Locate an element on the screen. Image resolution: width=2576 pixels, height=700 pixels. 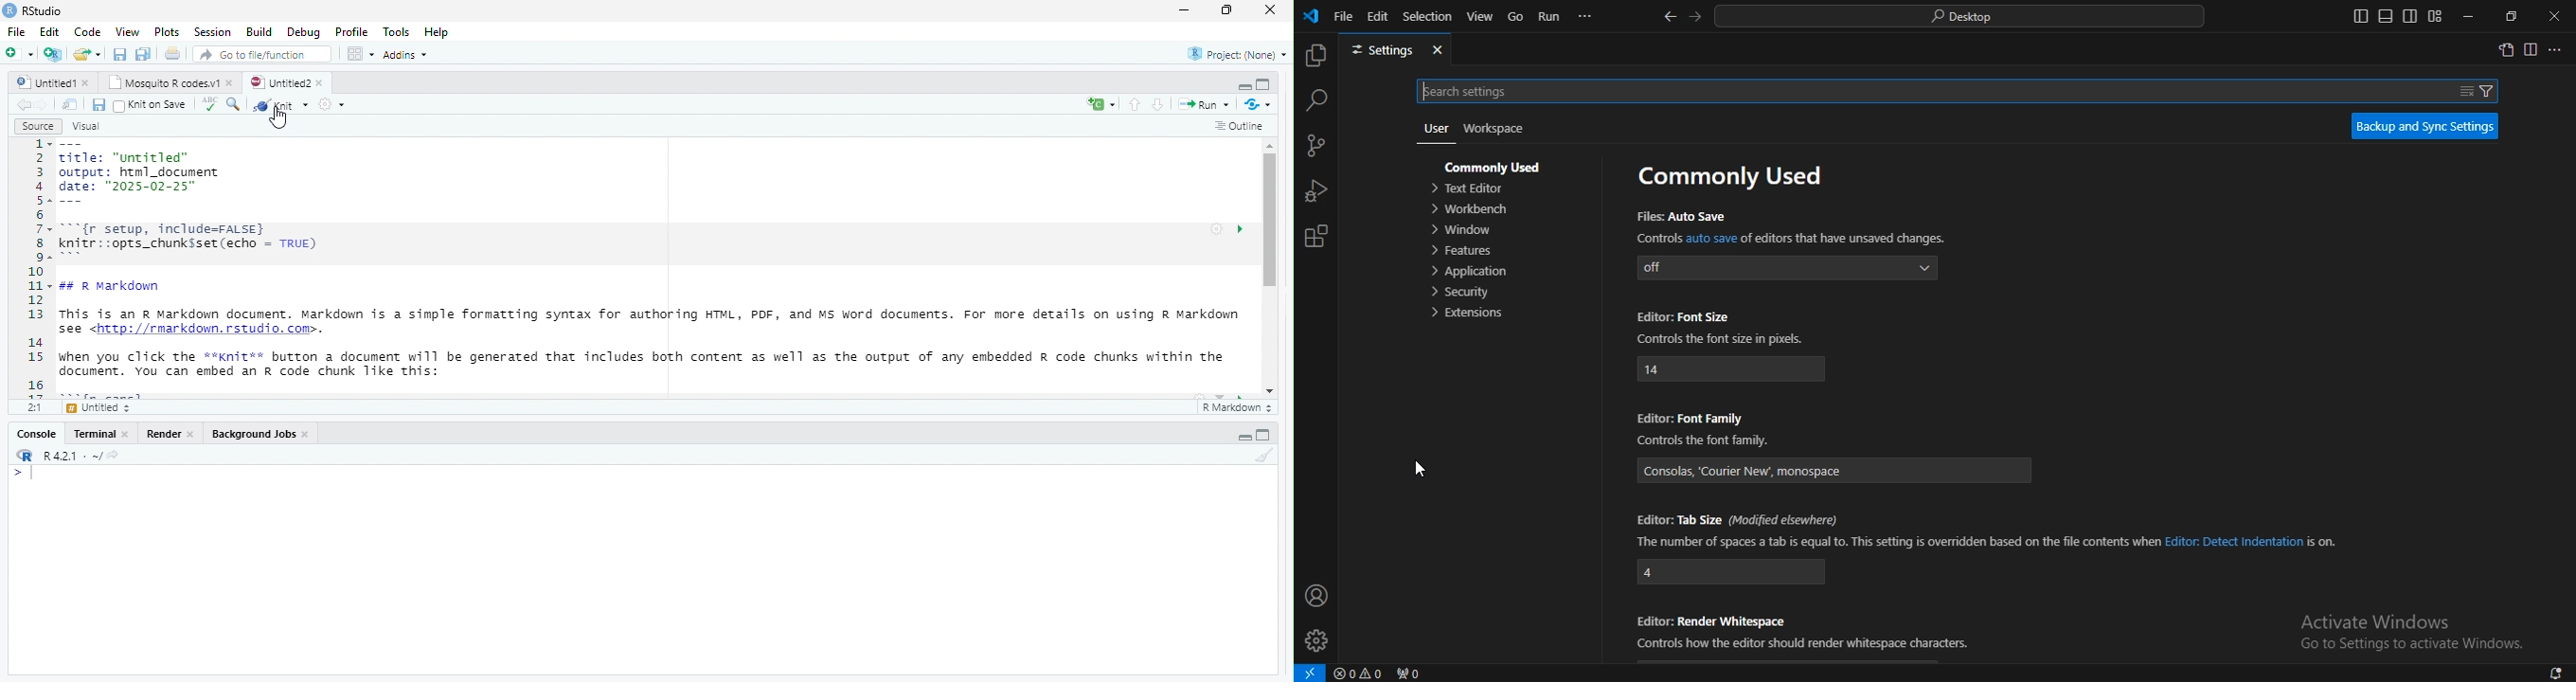
editor ; font size is located at coordinates (1733, 369).